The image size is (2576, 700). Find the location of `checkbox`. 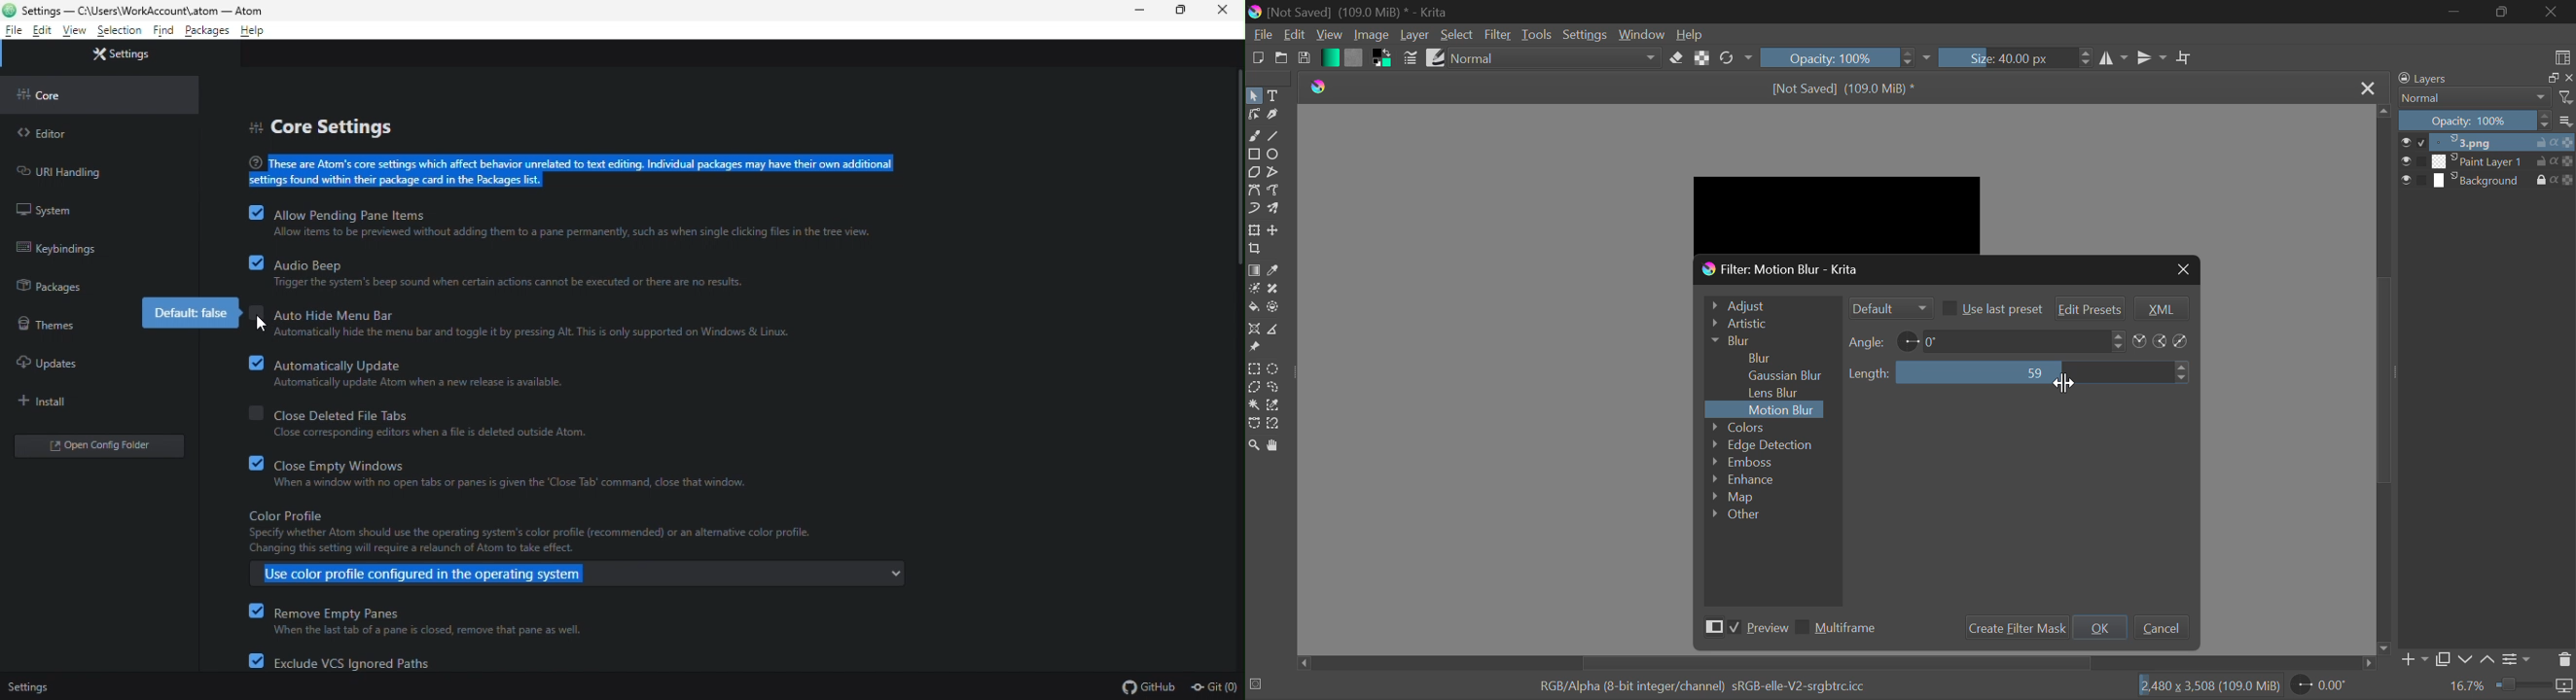

checkbox is located at coordinates (256, 319).